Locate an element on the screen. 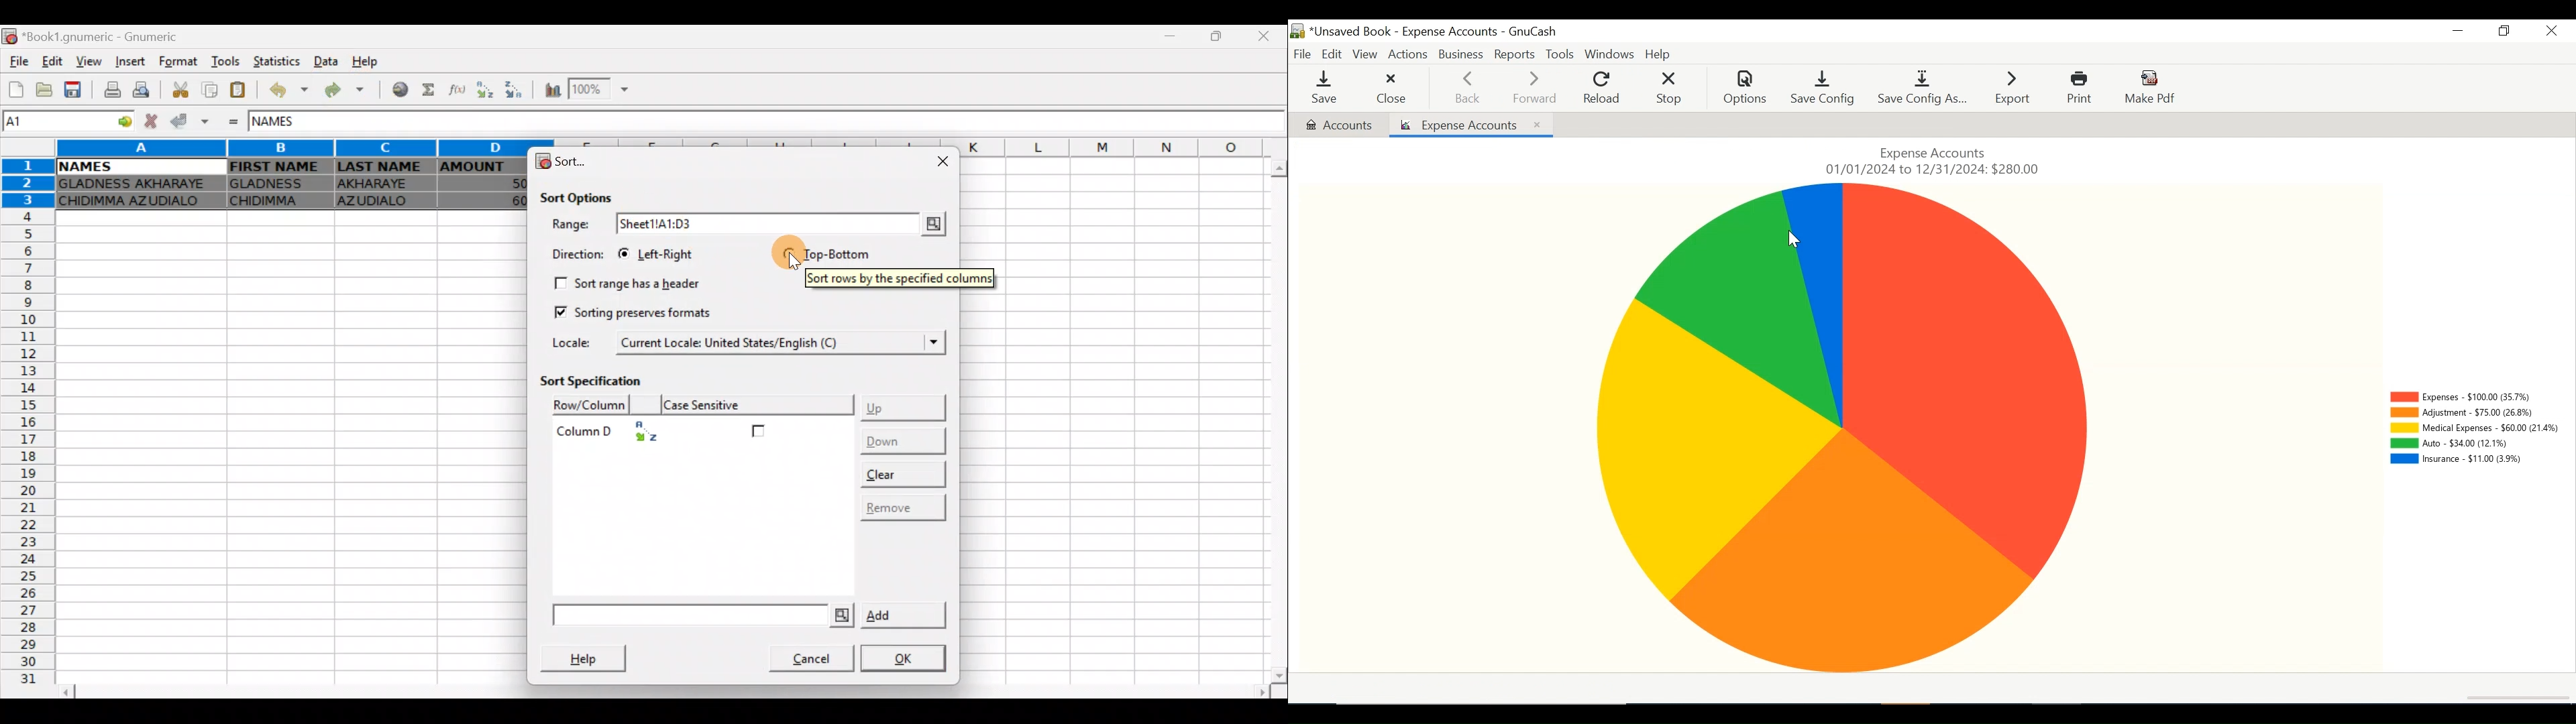 This screenshot has height=728, width=2576. Actions is located at coordinates (1408, 51).